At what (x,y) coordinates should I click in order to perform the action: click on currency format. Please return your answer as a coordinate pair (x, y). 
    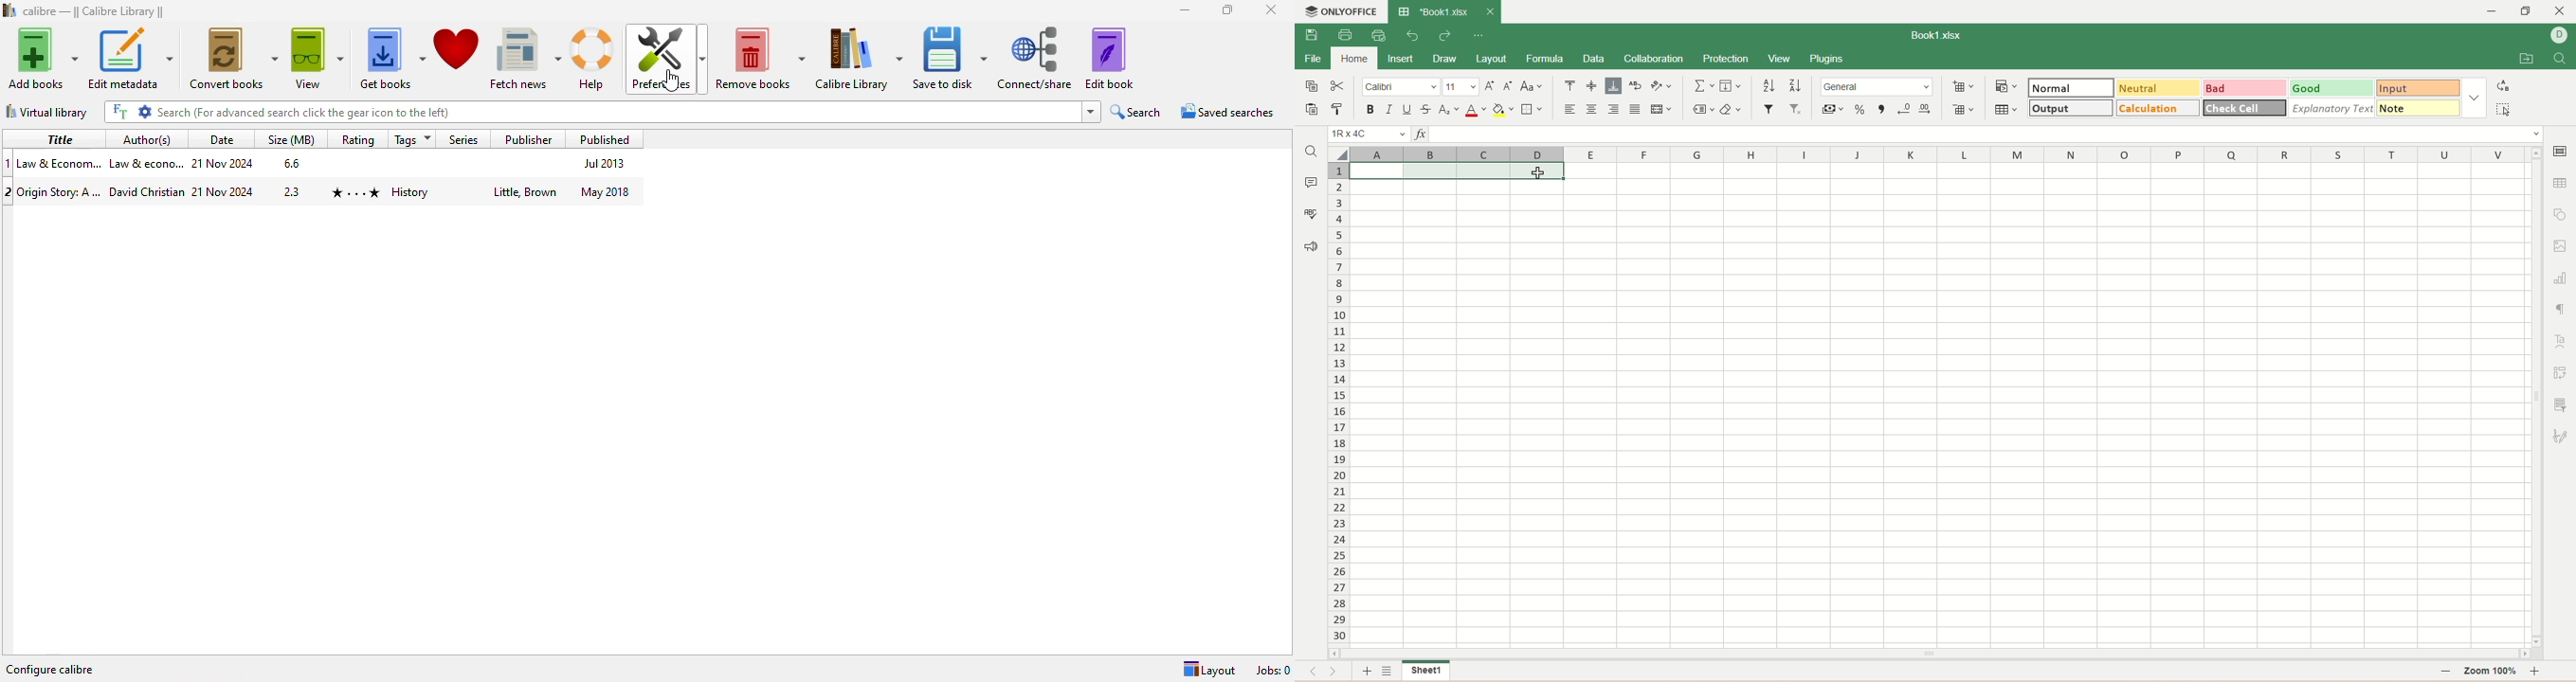
    Looking at the image, I should click on (1833, 107).